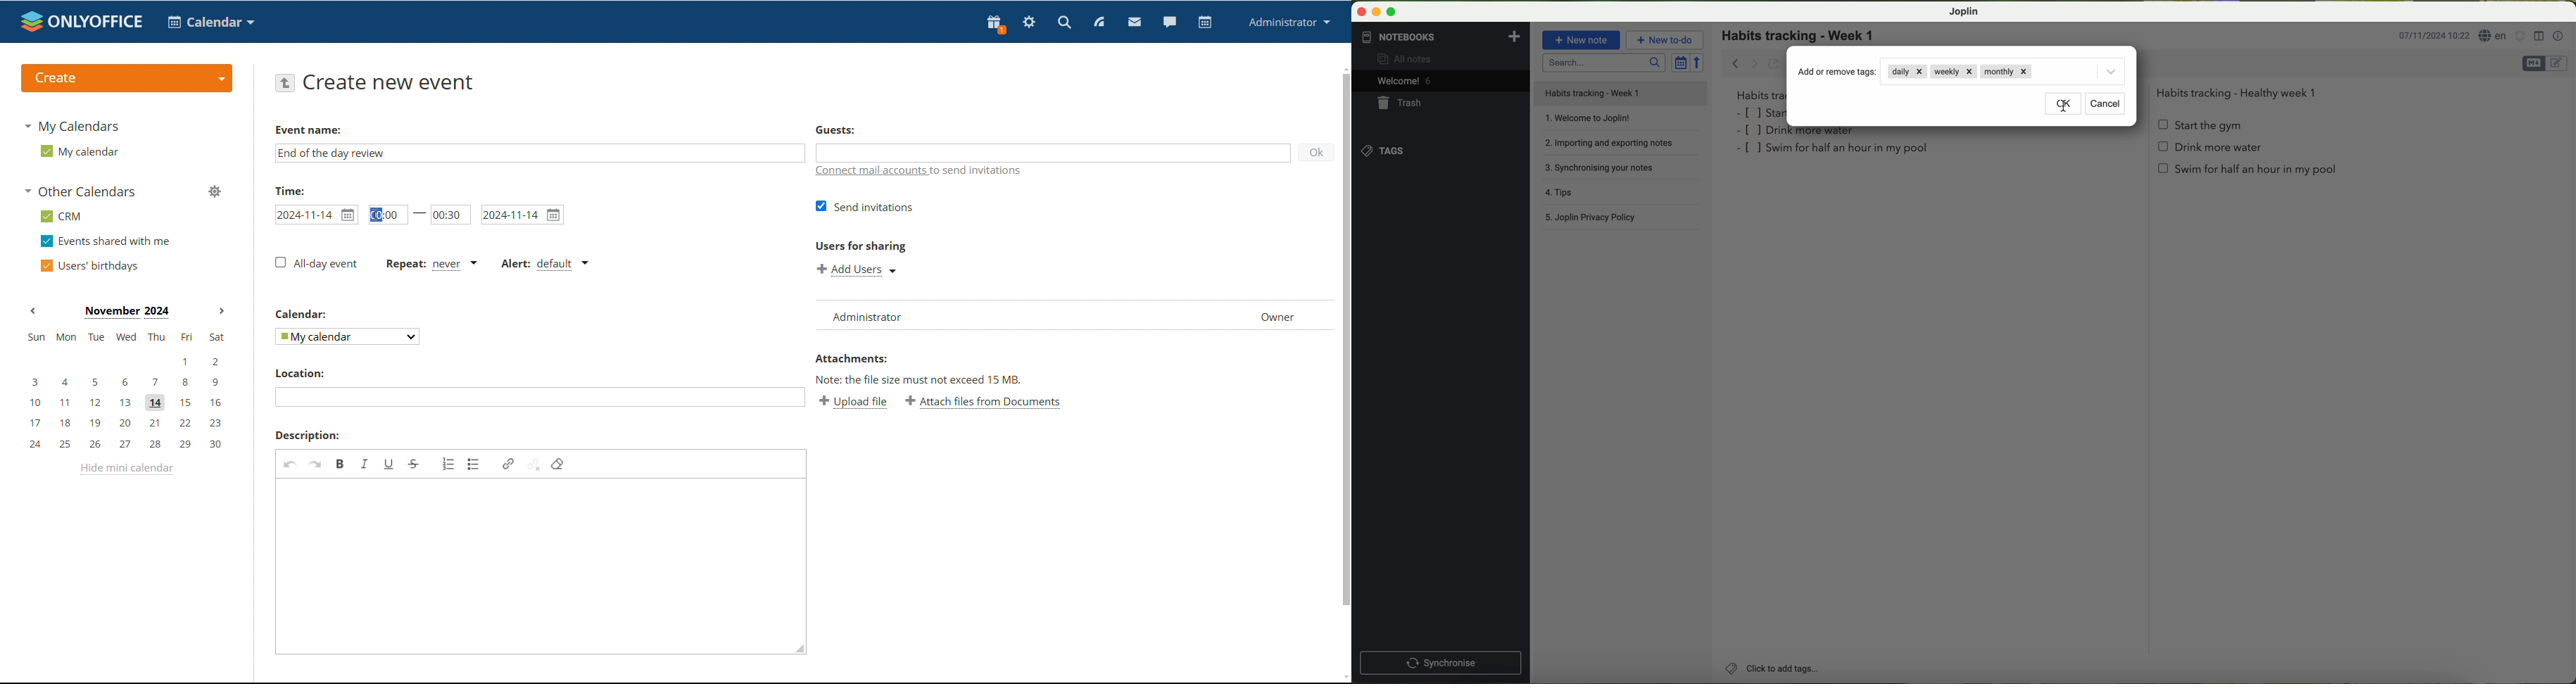 The image size is (2576, 700). Describe the element at coordinates (1383, 151) in the screenshot. I see `tags` at that location.